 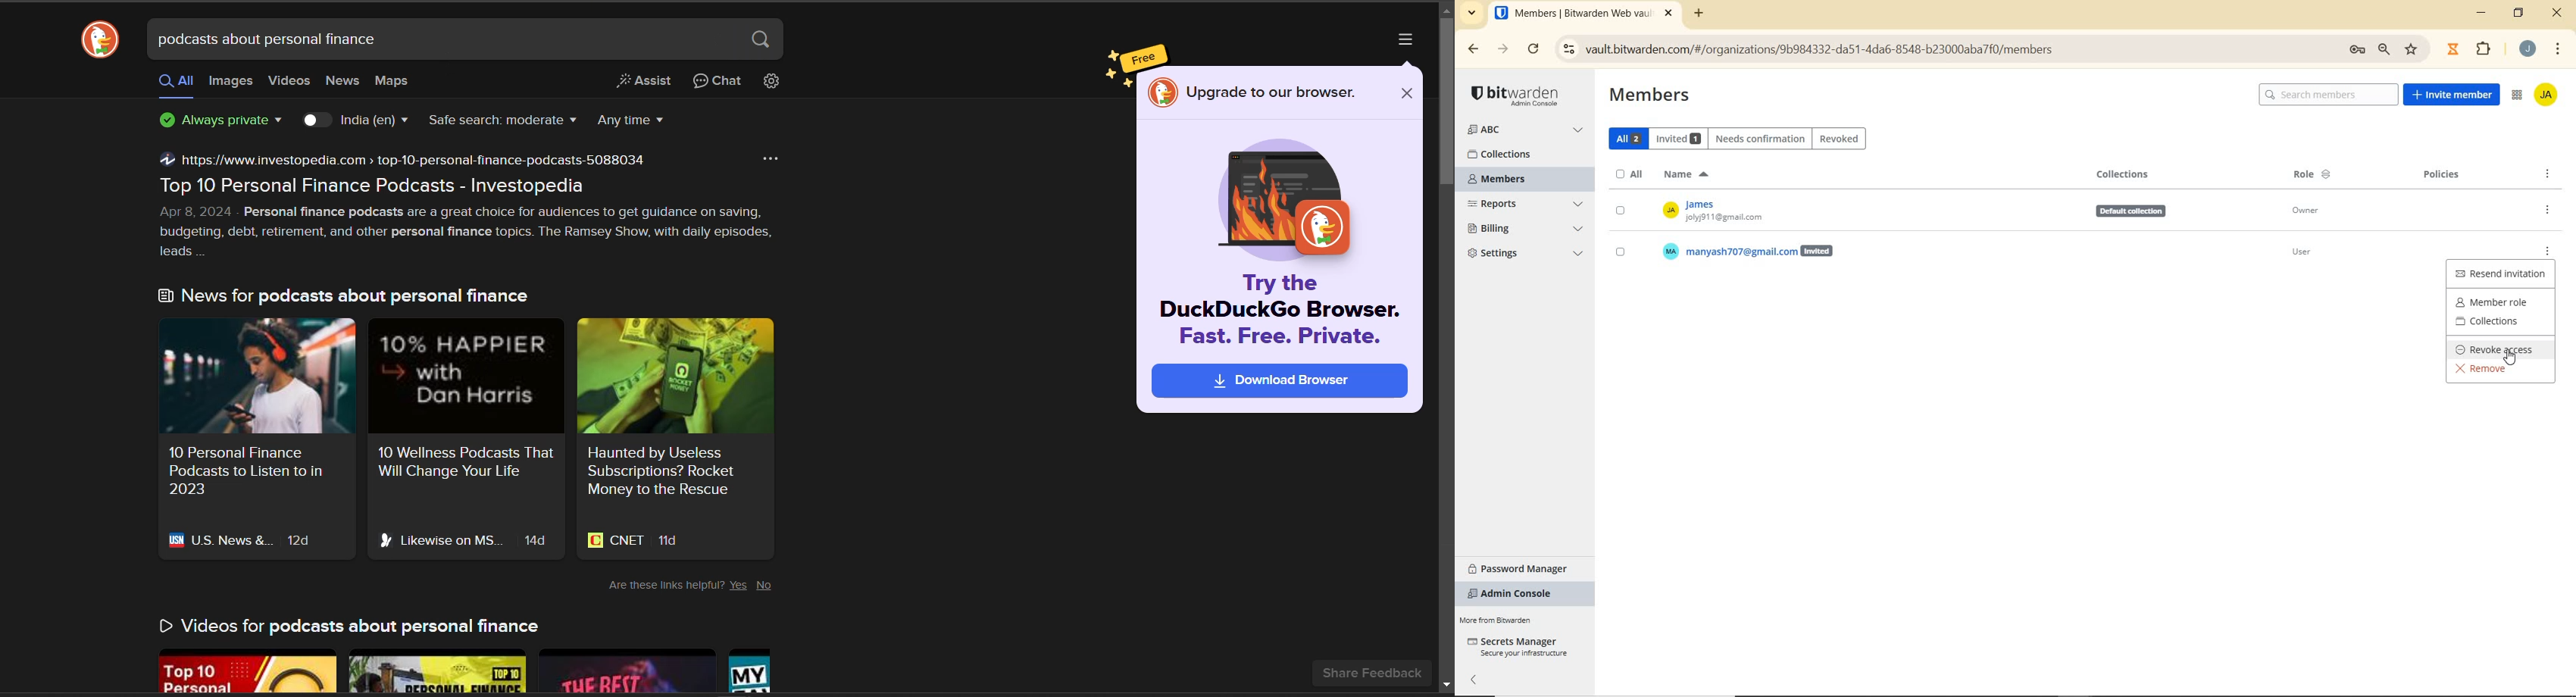 I want to click on ADMIN CONSOLE, so click(x=2517, y=97).